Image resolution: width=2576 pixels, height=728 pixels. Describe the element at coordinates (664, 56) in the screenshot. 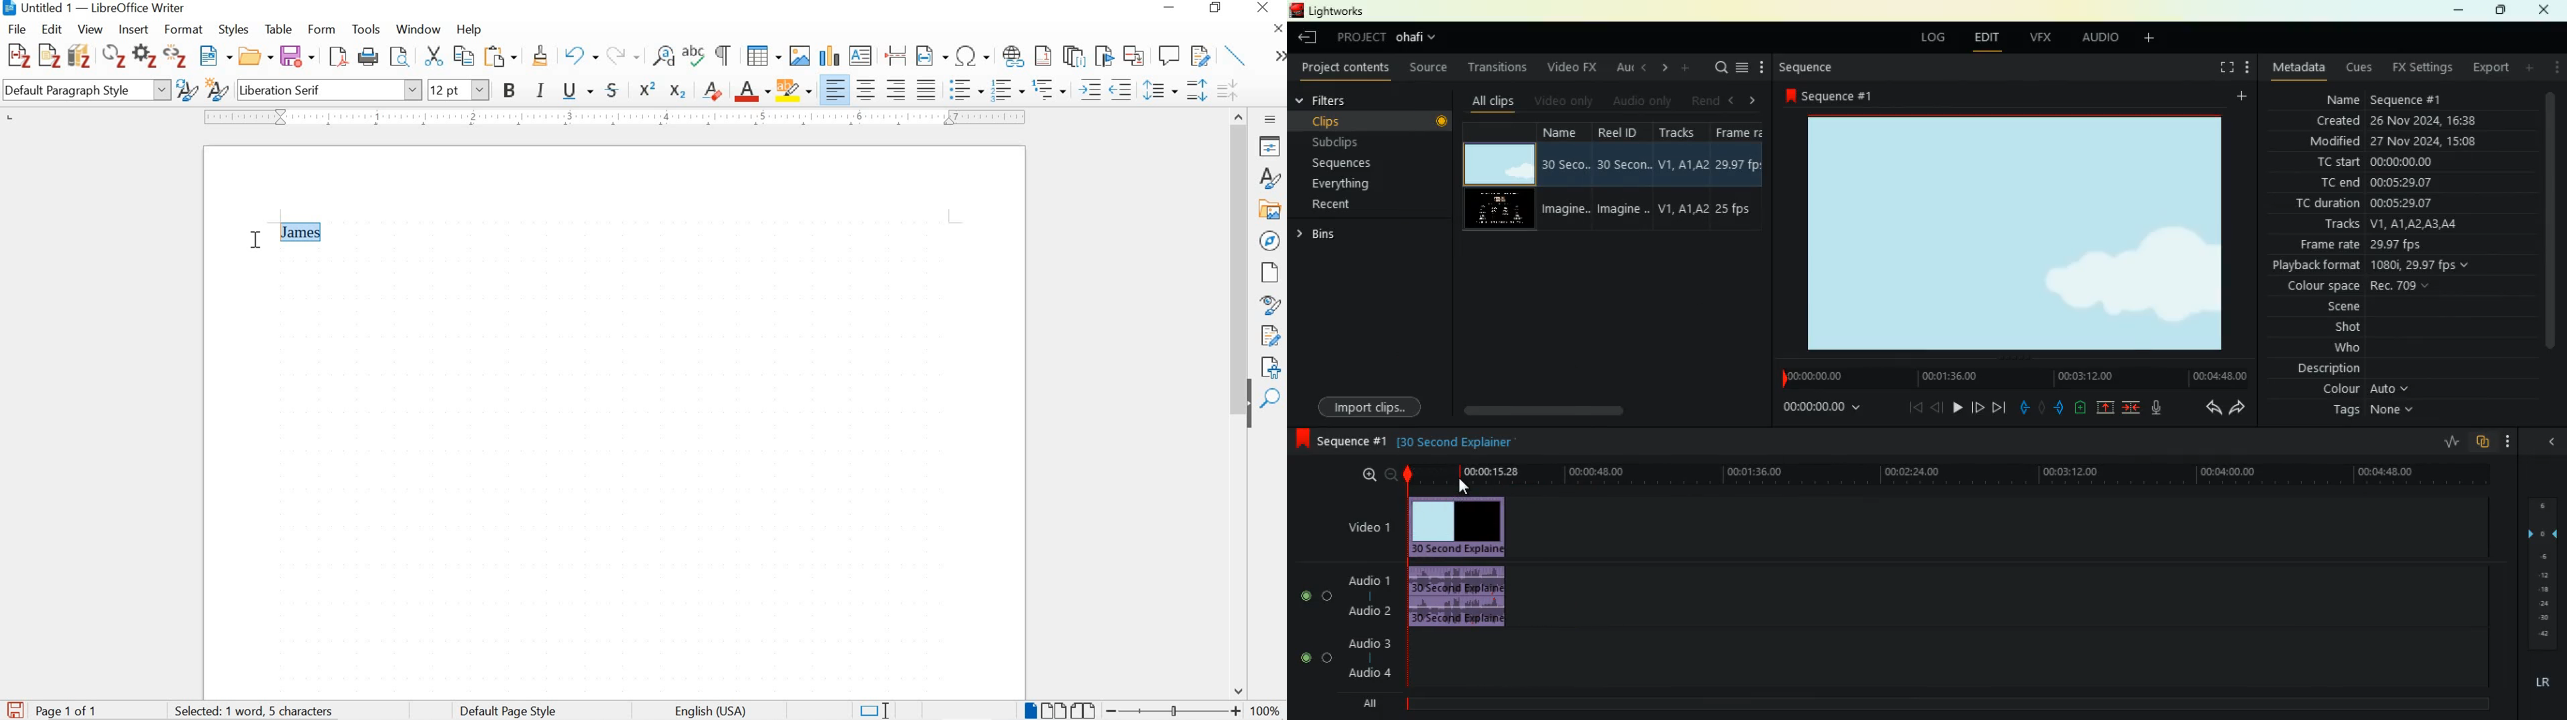

I see `find and replace` at that location.